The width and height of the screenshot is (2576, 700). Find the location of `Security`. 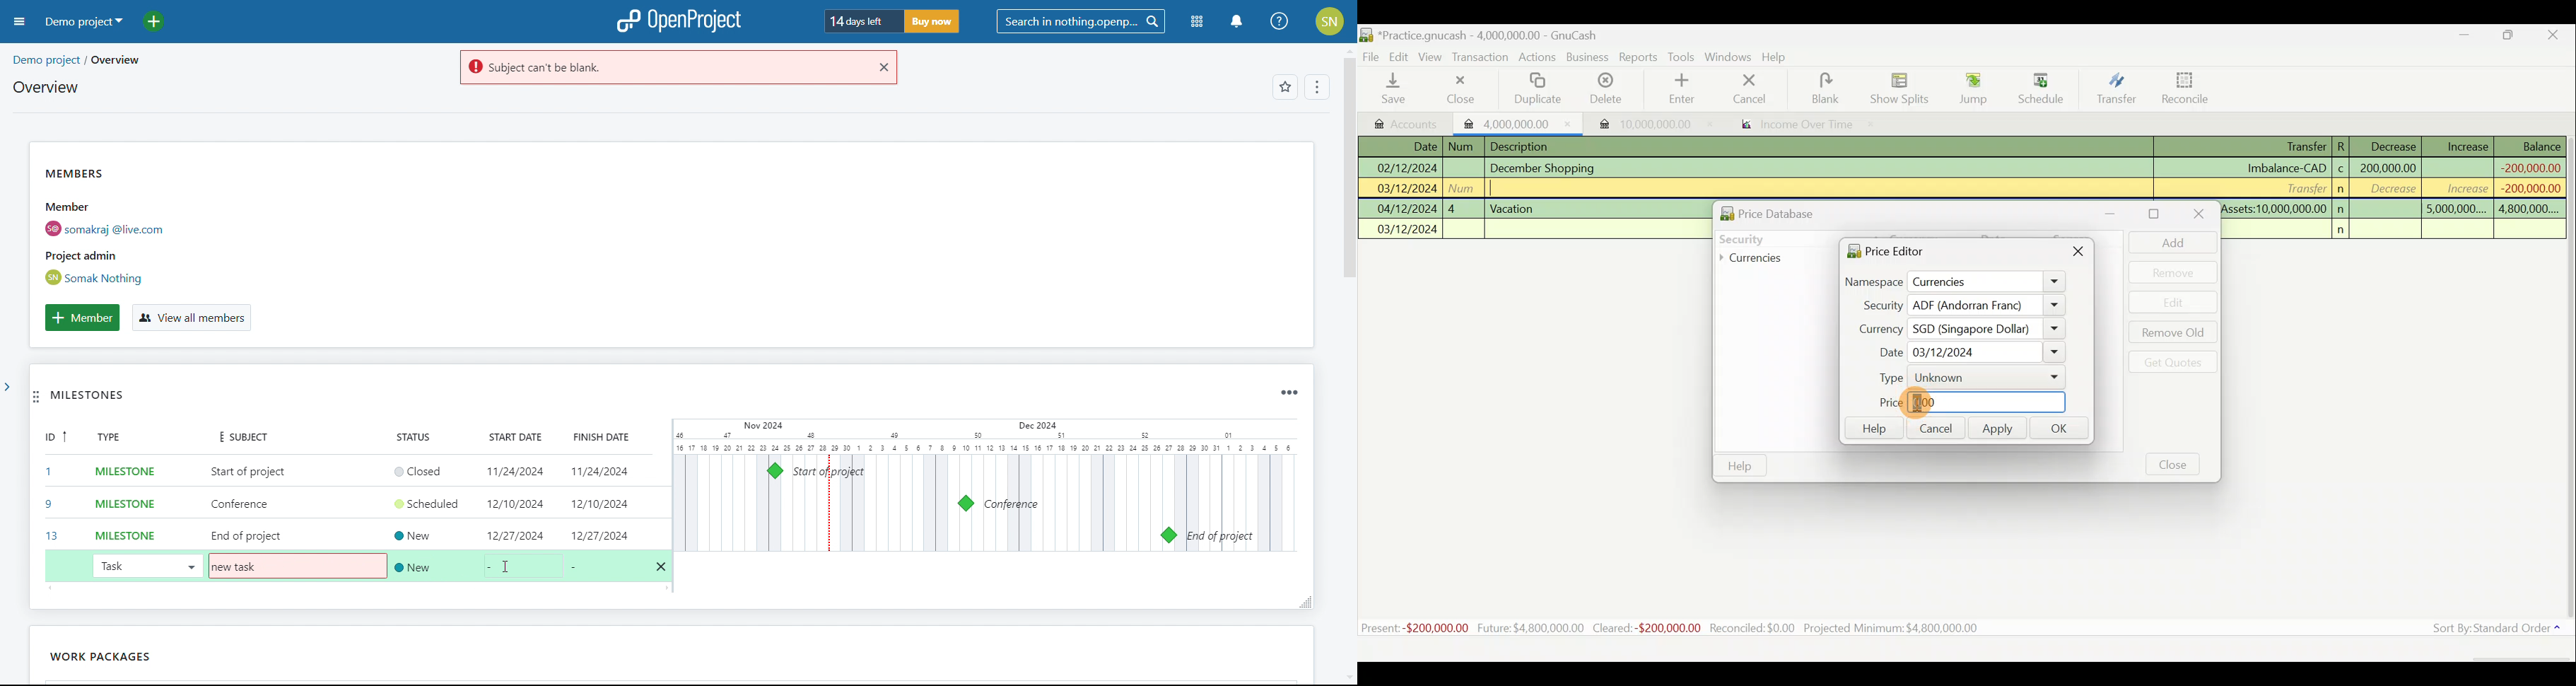

Security is located at coordinates (1876, 305).